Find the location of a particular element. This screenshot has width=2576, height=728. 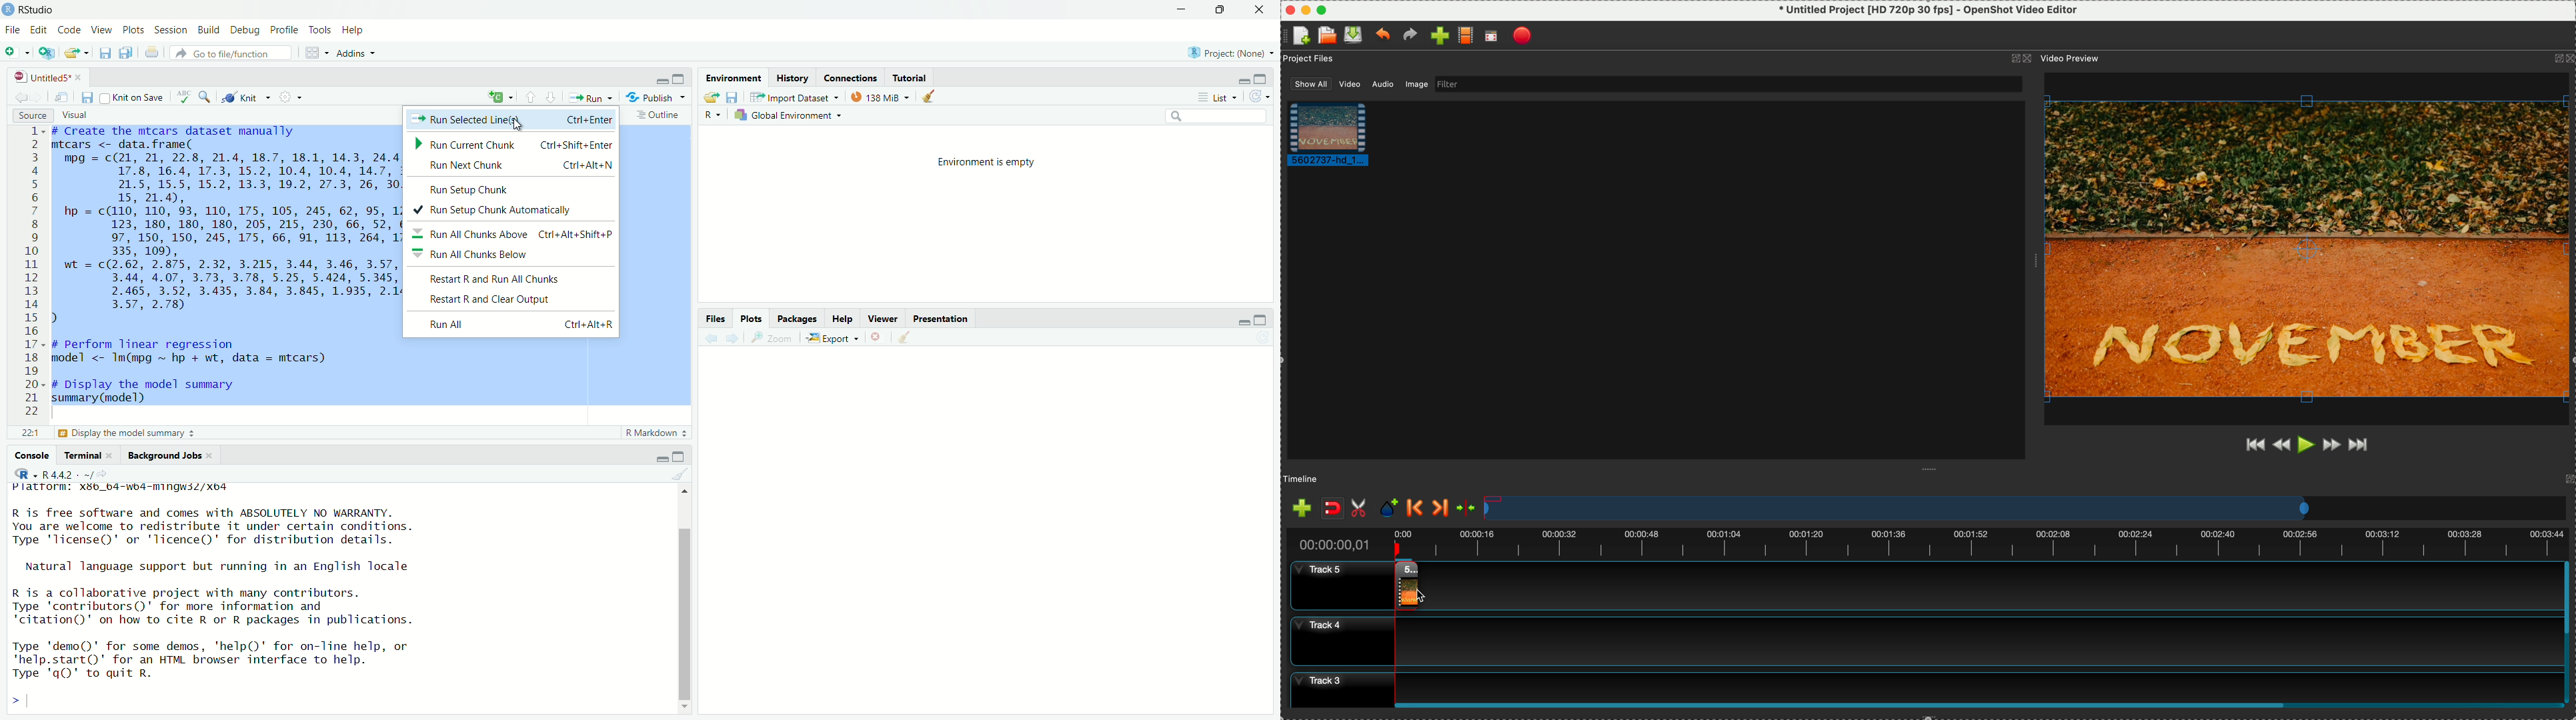

Platrorm: X3b_b4-wb4-mingwsZ/Xo4

R is free software and comes with ABSOLUTELY NO WARRANTY.

You are welcome to redistribute it under certain conditions.

Type 'license()' or 'licence()' for distribution details.
Natural language support but running in an English locale

R is a collaborative project with many contributors.

Type 'contributors()' for more information and

"citation()' on how to cite R or R packages in publications.

Type 'demo()' for some demos, ‘help()' for on-Tine help, or

'help.start()' for an HTML browser interface to help.

Type 'q()' to quit R. is located at coordinates (213, 582).